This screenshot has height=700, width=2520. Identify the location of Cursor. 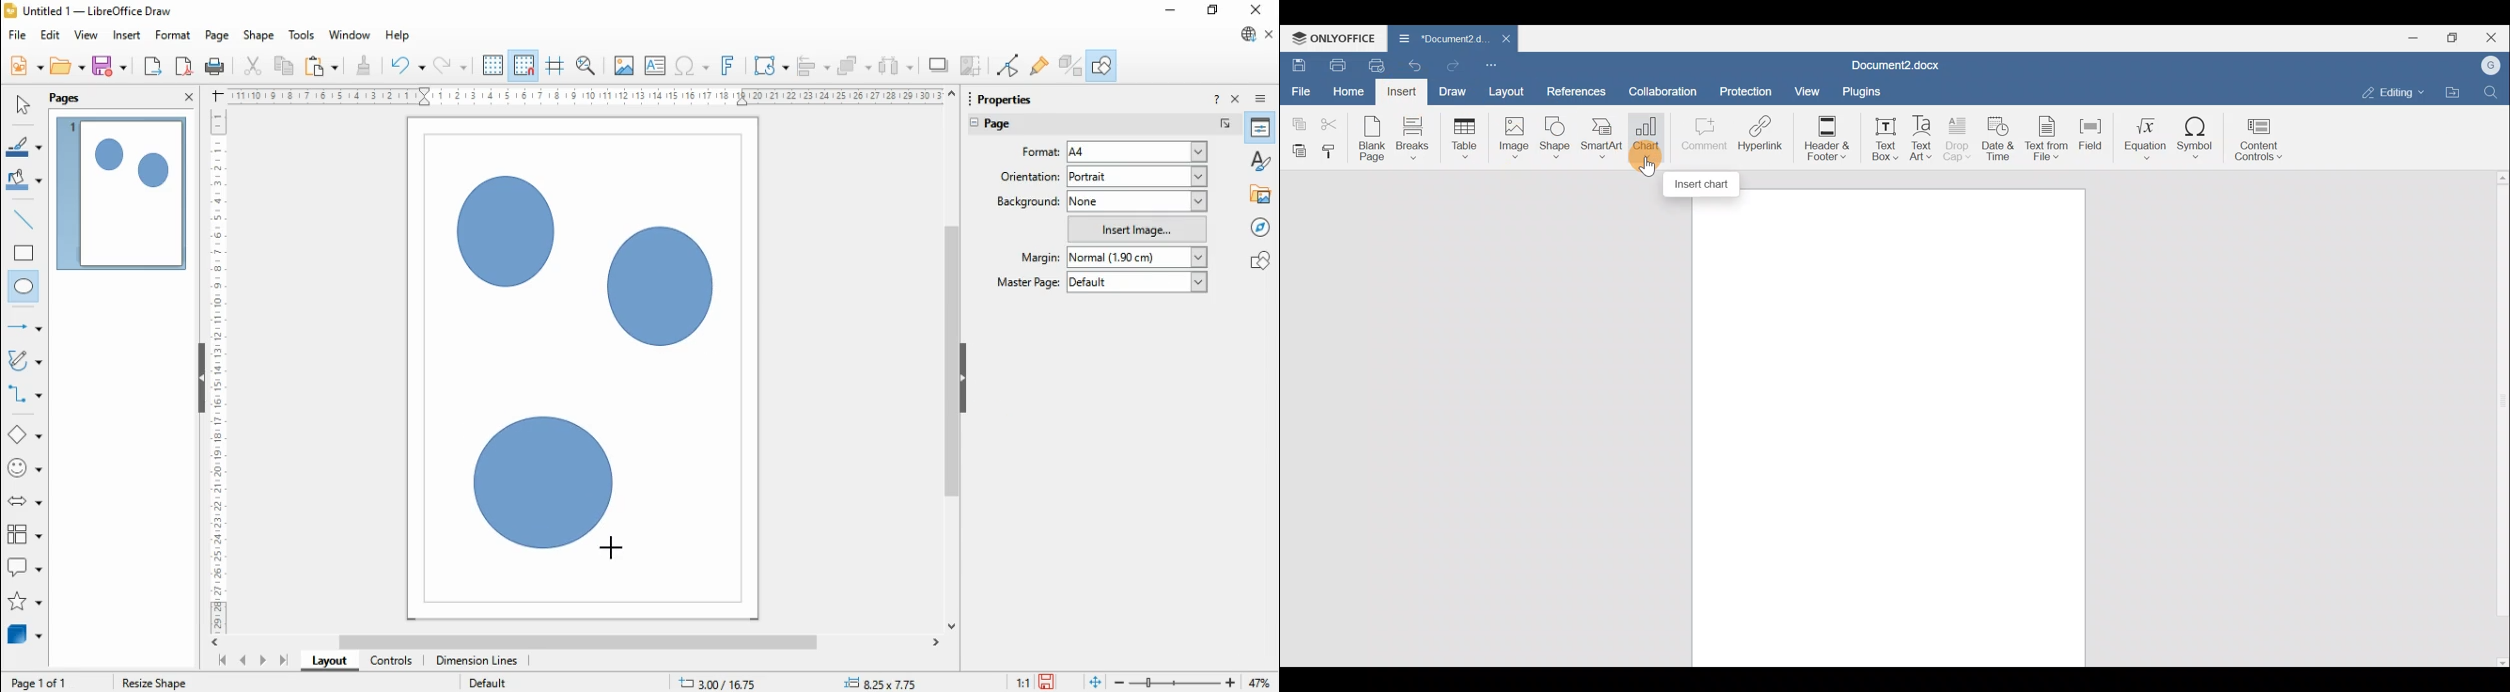
(610, 548).